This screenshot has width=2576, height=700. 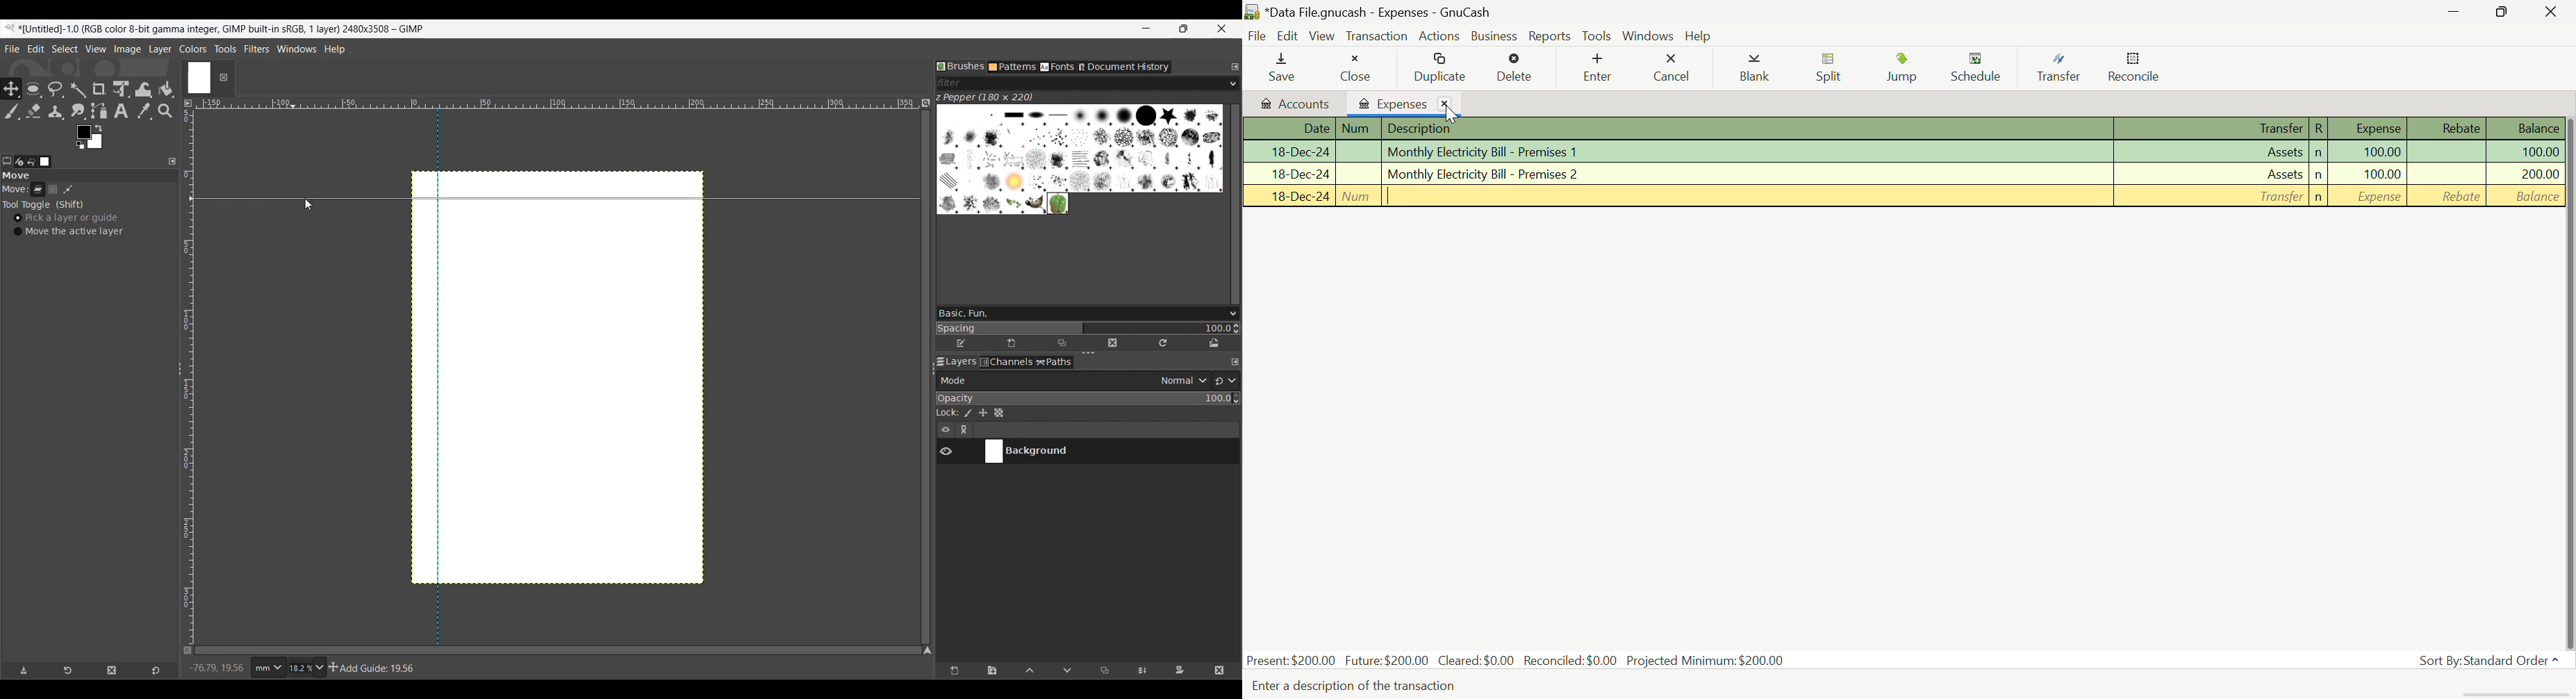 What do you see at coordinates (954, 671) in the screenshot?
I see `Create a new layer` at bounding box center [954, 671].